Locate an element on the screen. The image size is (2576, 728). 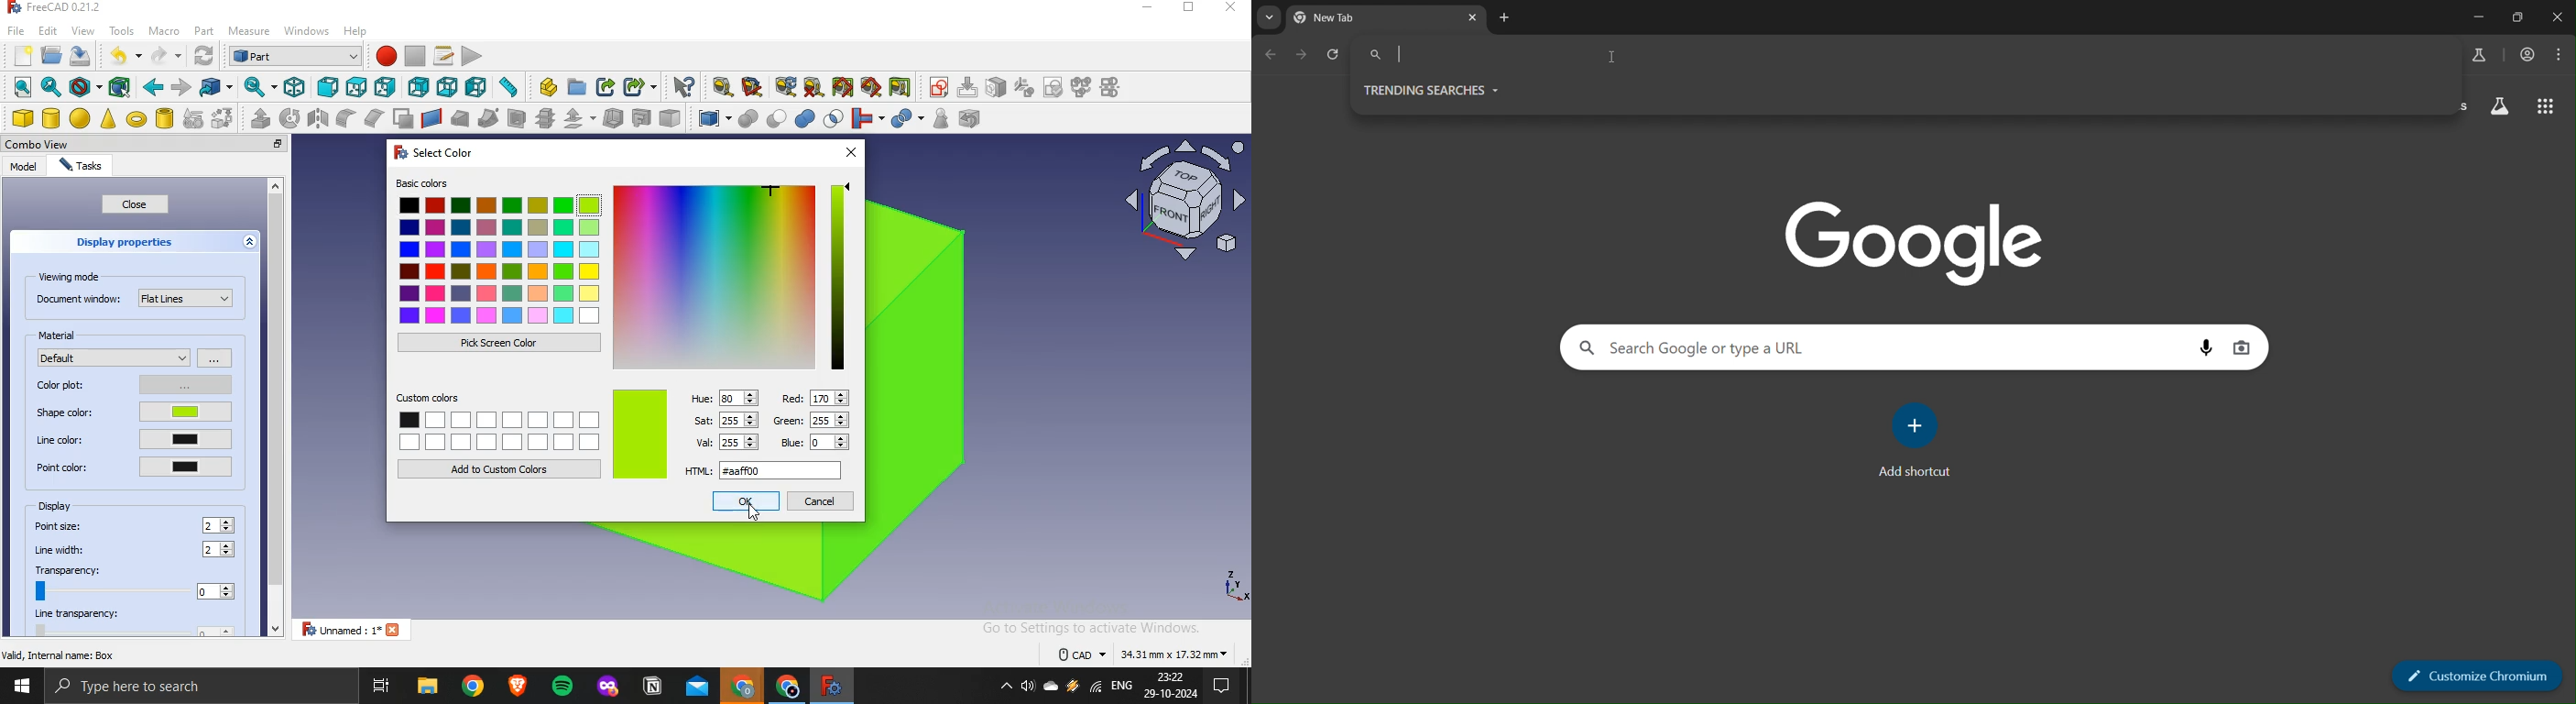
restore tab is located at coordinates (257, 144).